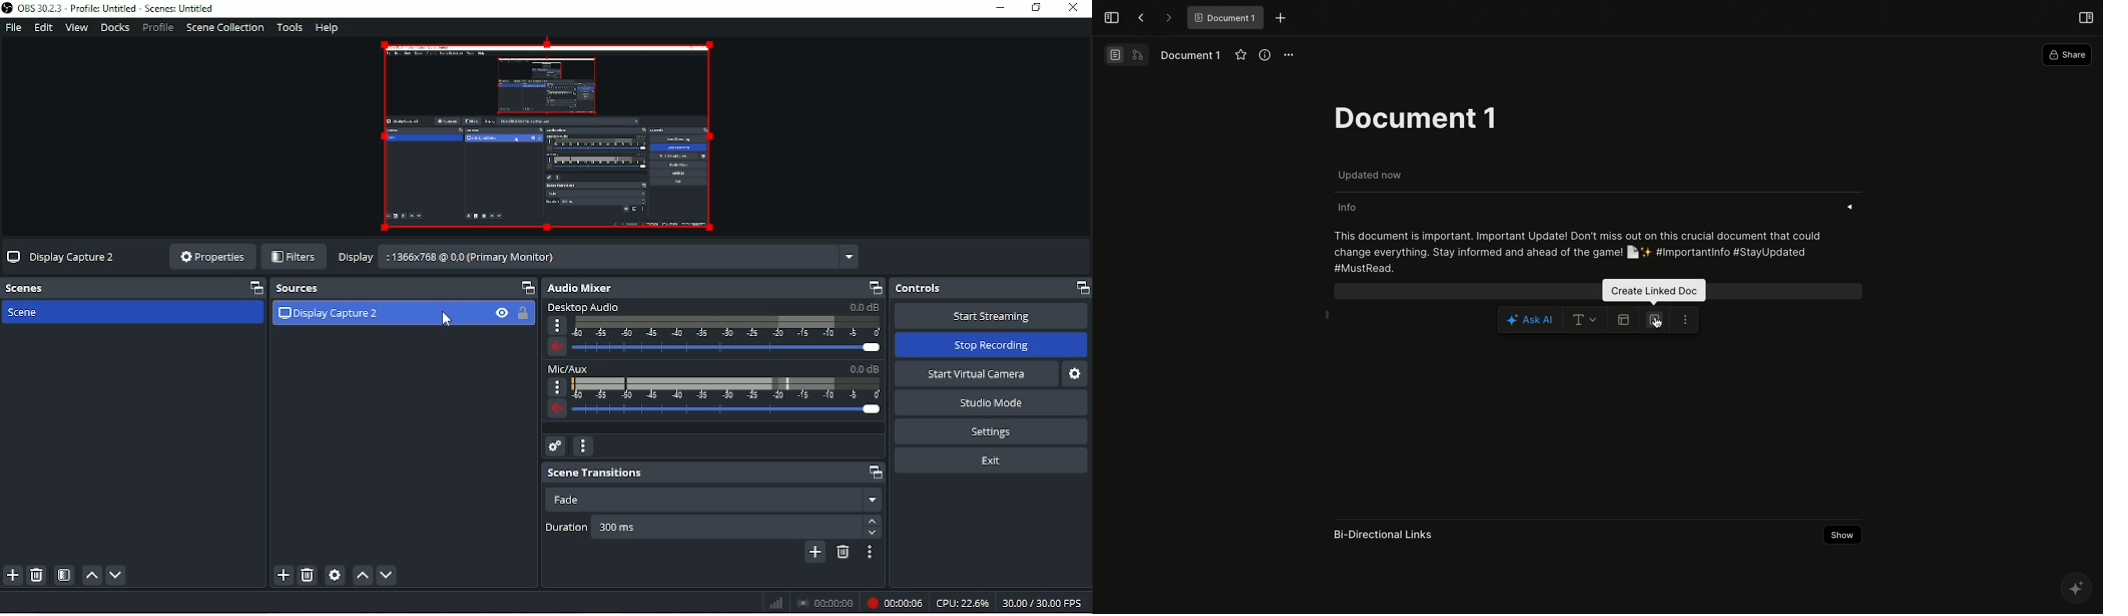 This screenshot has width=2128, height=616. Describe the element at coordinates (715, 499) in the screenshot. I see `Fade` at that location.